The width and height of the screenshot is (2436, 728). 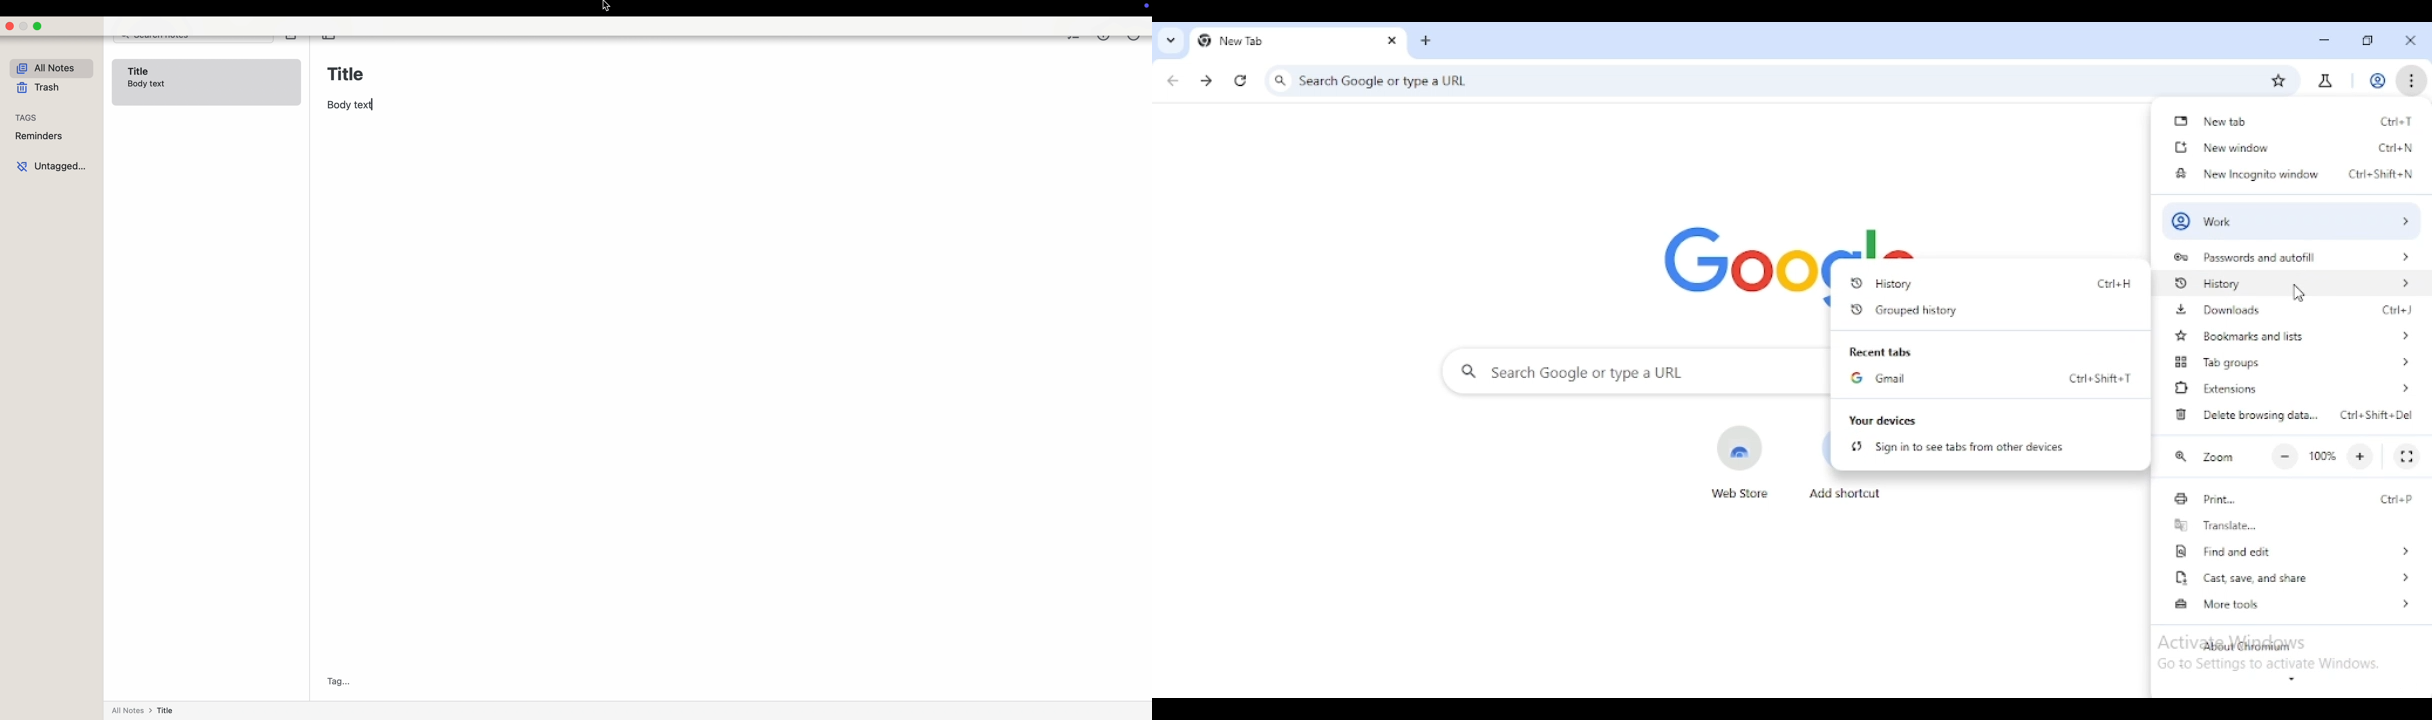 I want to click on print, so click(x=2211, y=499).